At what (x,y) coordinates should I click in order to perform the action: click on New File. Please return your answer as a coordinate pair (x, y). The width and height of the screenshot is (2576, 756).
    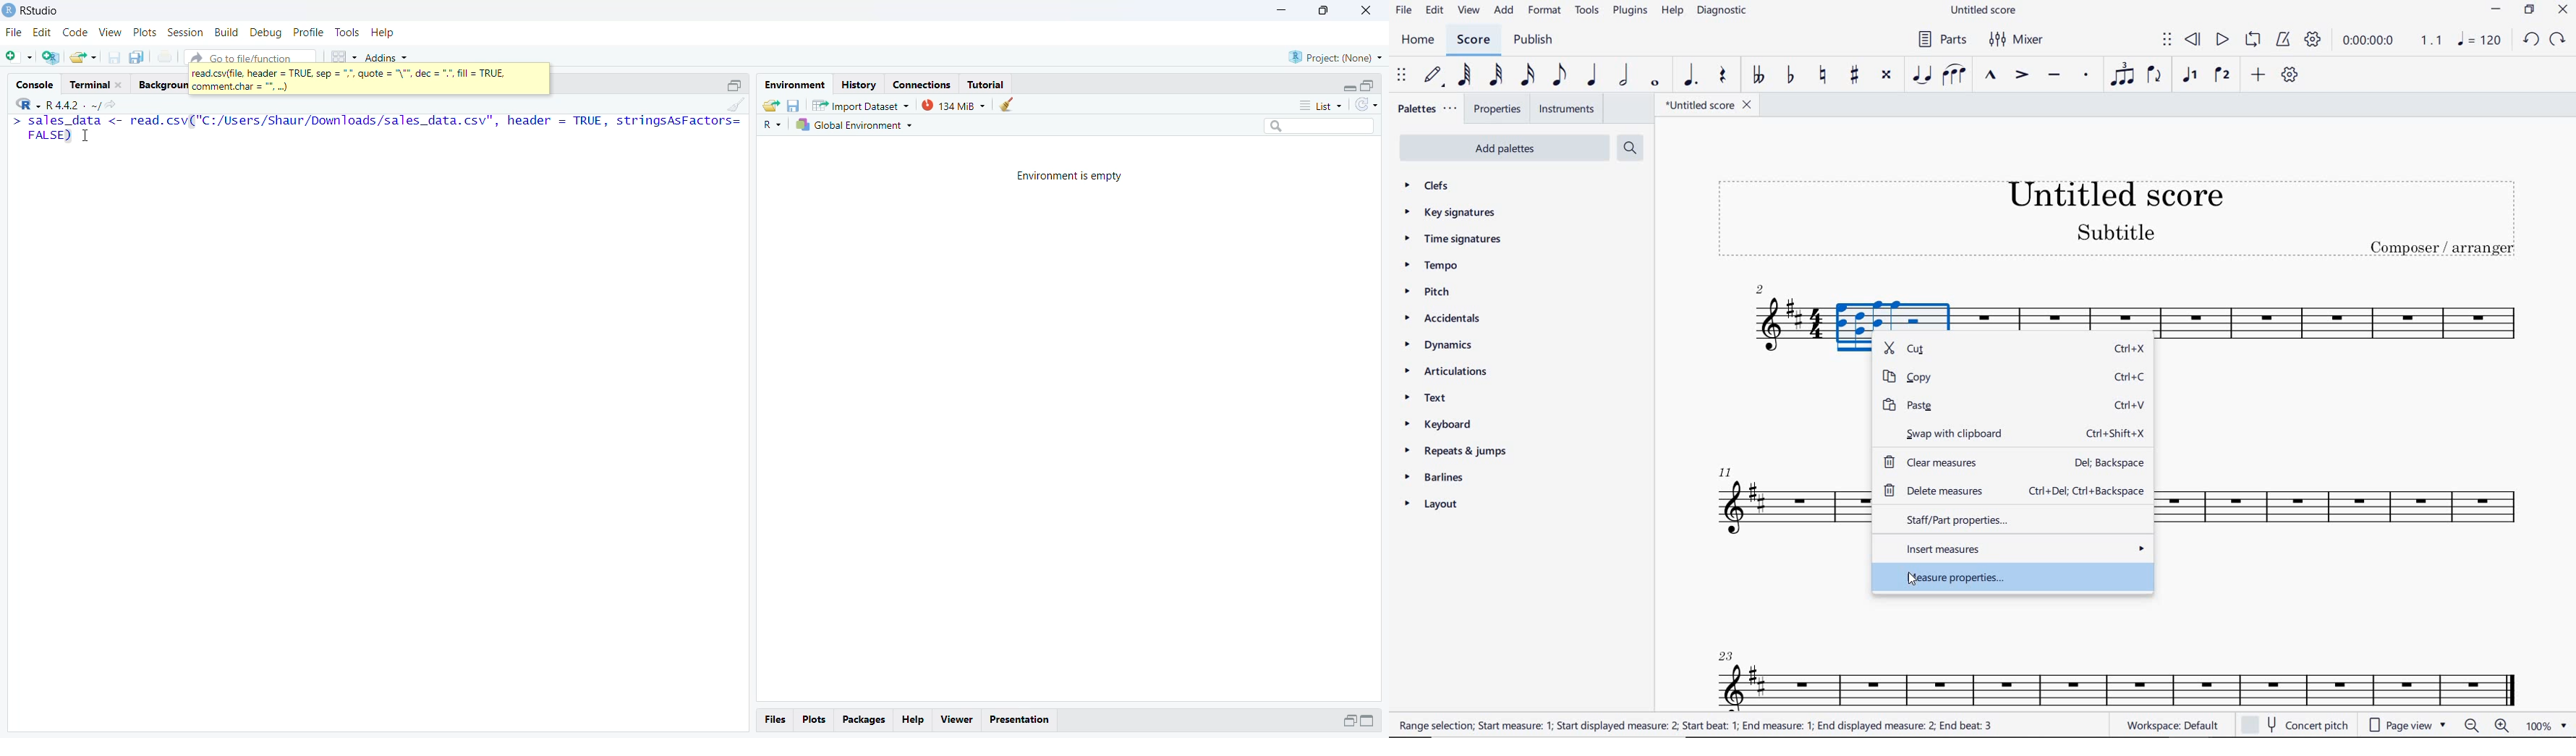
    Looking at the image, I should click on (17, 55).